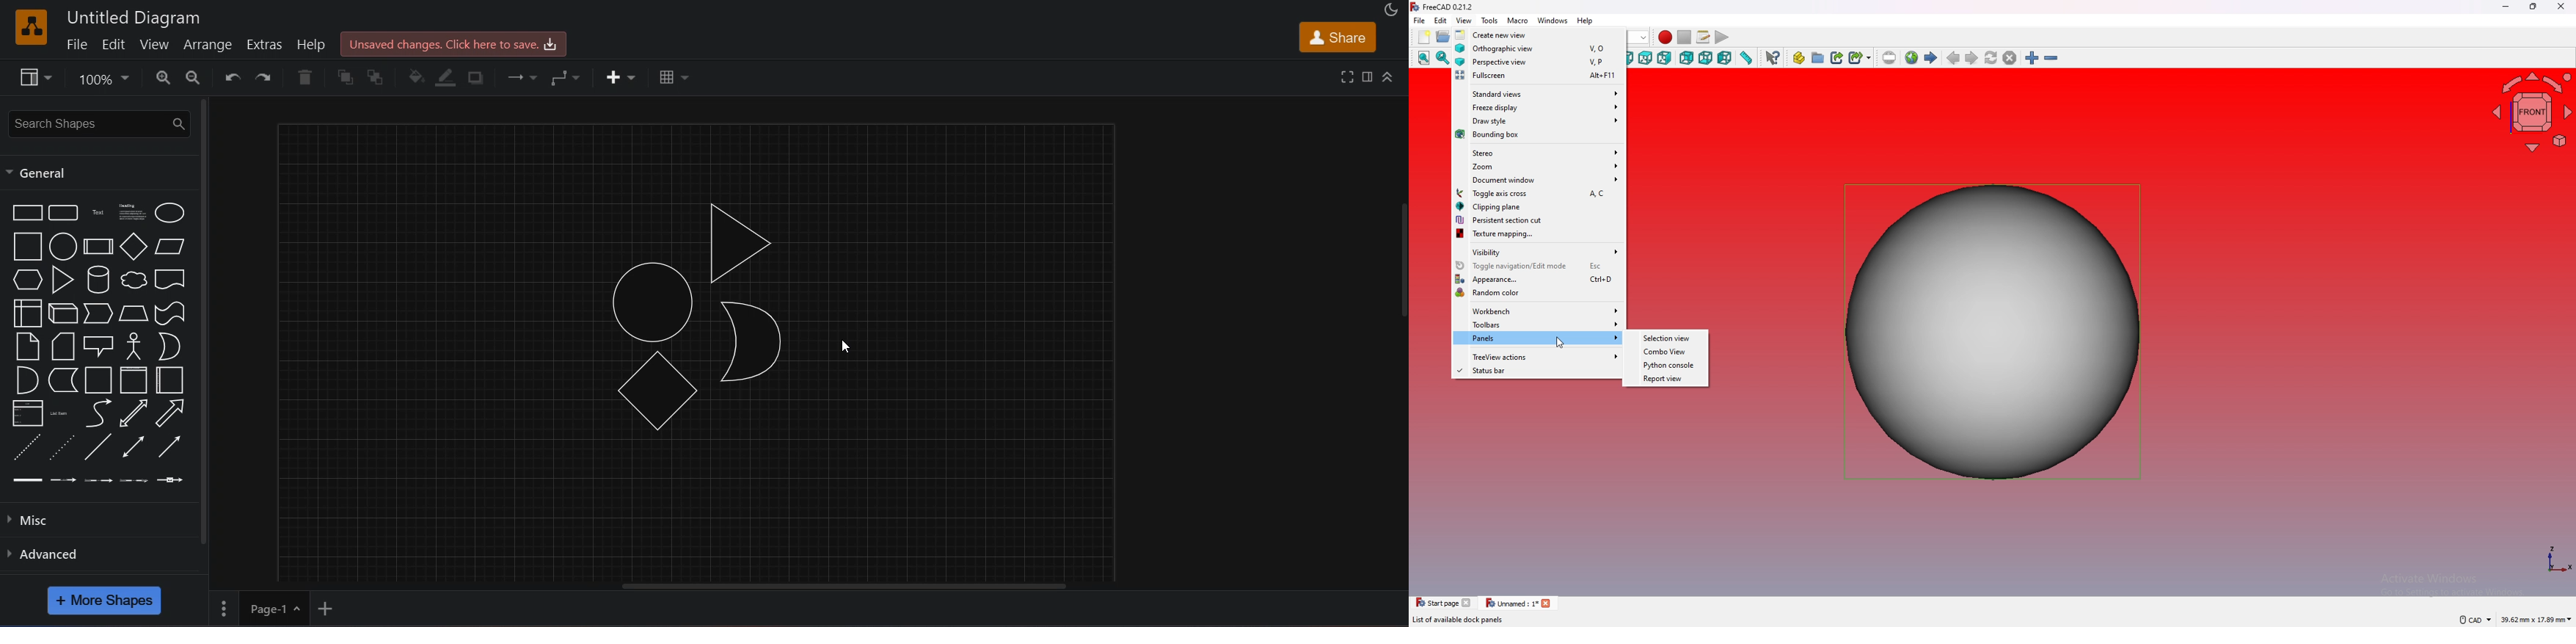  Describe the element at coordinates (25, 212) in the screenshot. I see `rectangle` at that location.